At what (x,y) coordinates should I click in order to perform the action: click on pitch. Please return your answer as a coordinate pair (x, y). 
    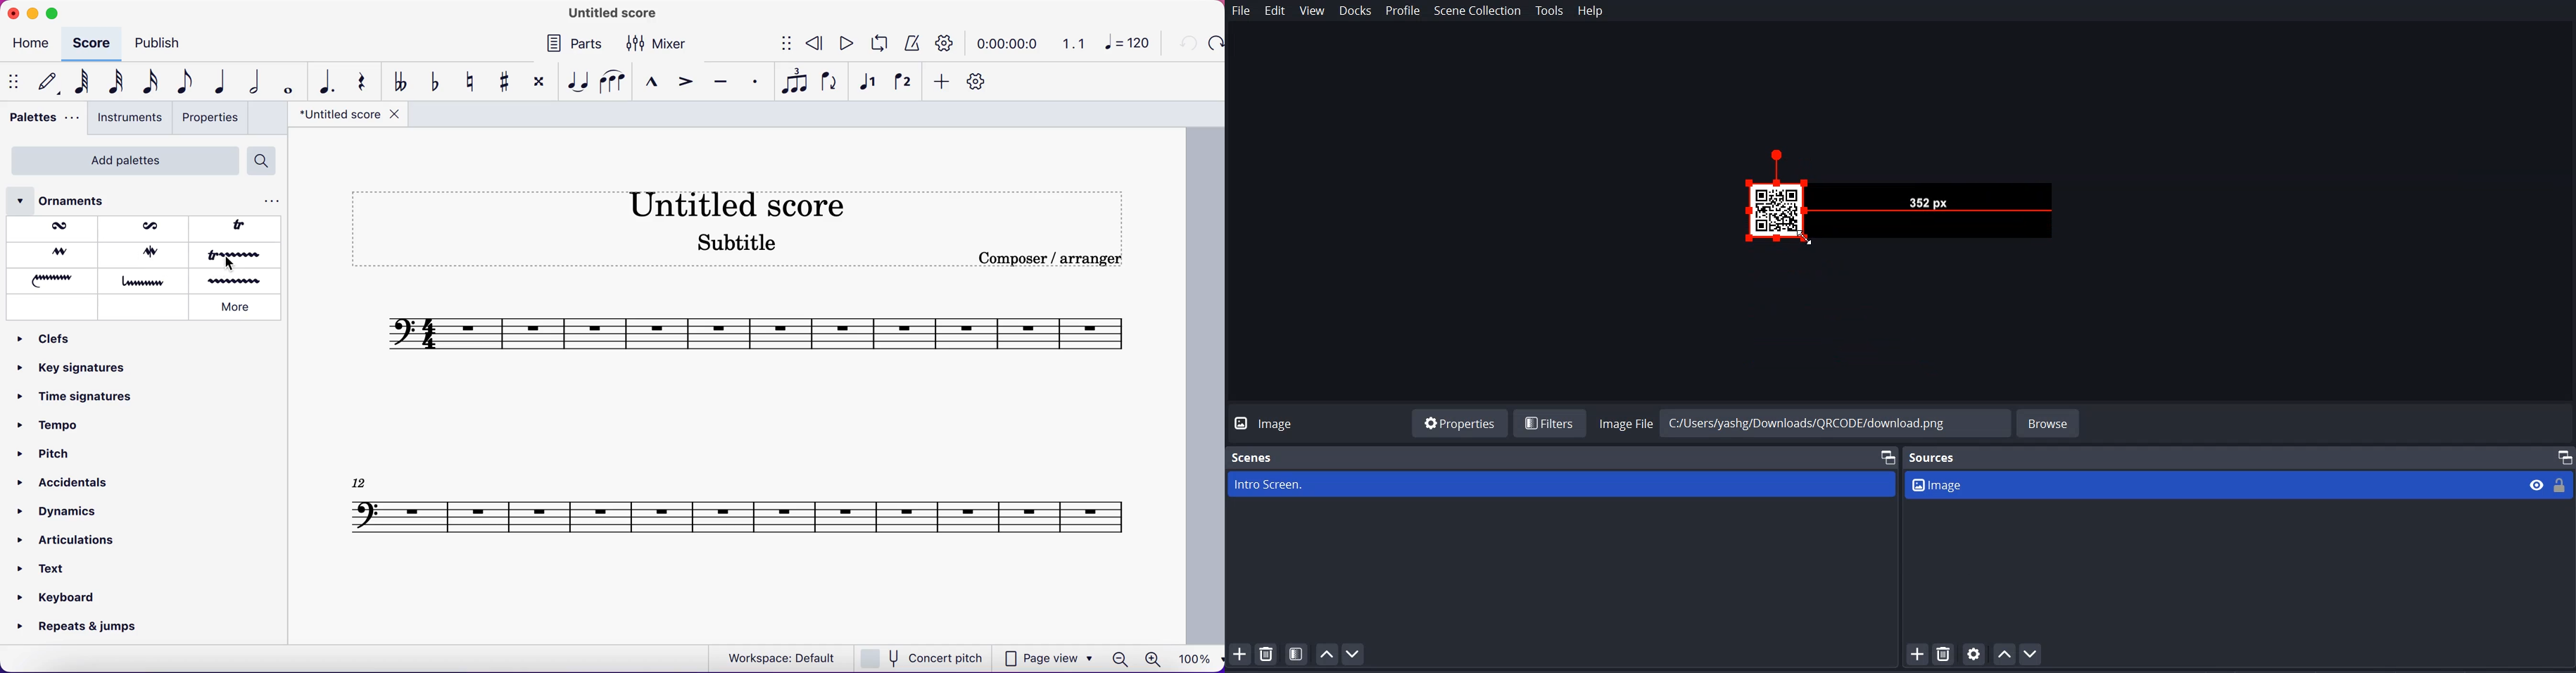
    Looking at the image, I should click on (44, 452).